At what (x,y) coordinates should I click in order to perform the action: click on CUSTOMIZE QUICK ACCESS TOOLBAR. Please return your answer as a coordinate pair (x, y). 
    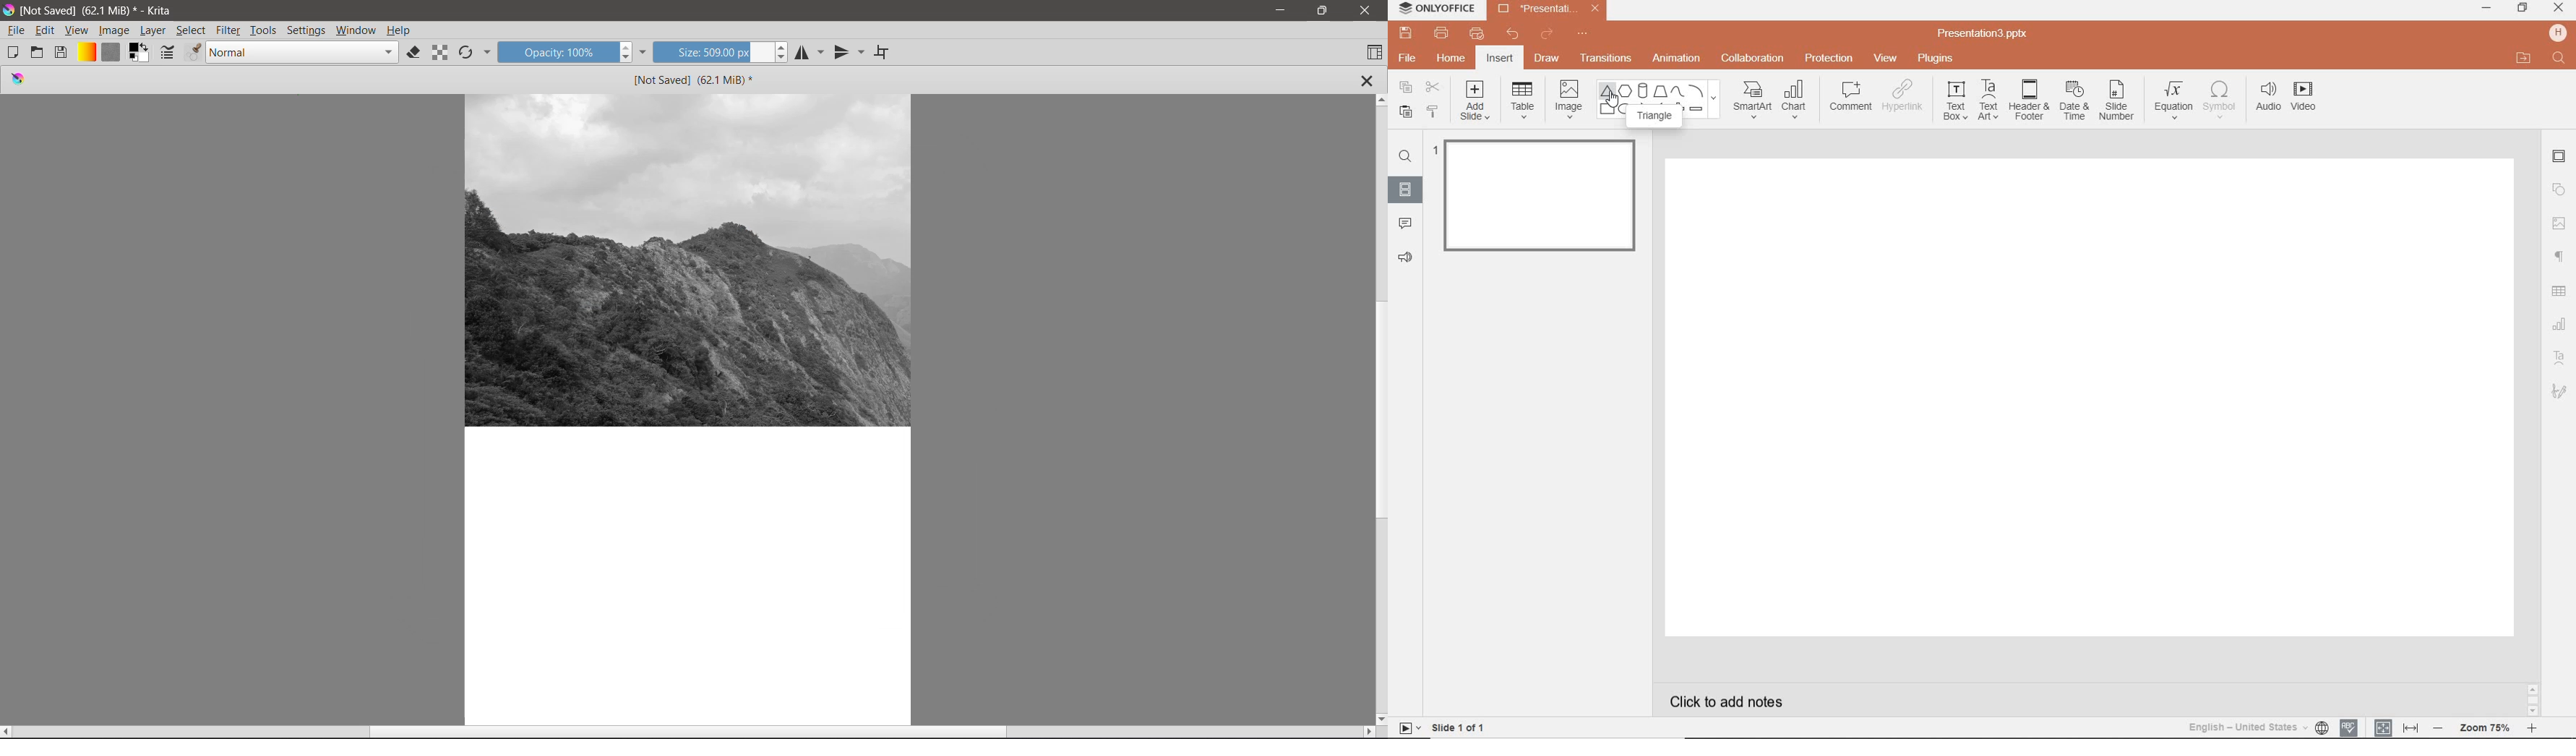
    Looking at the image, I should click on (1582, 34).